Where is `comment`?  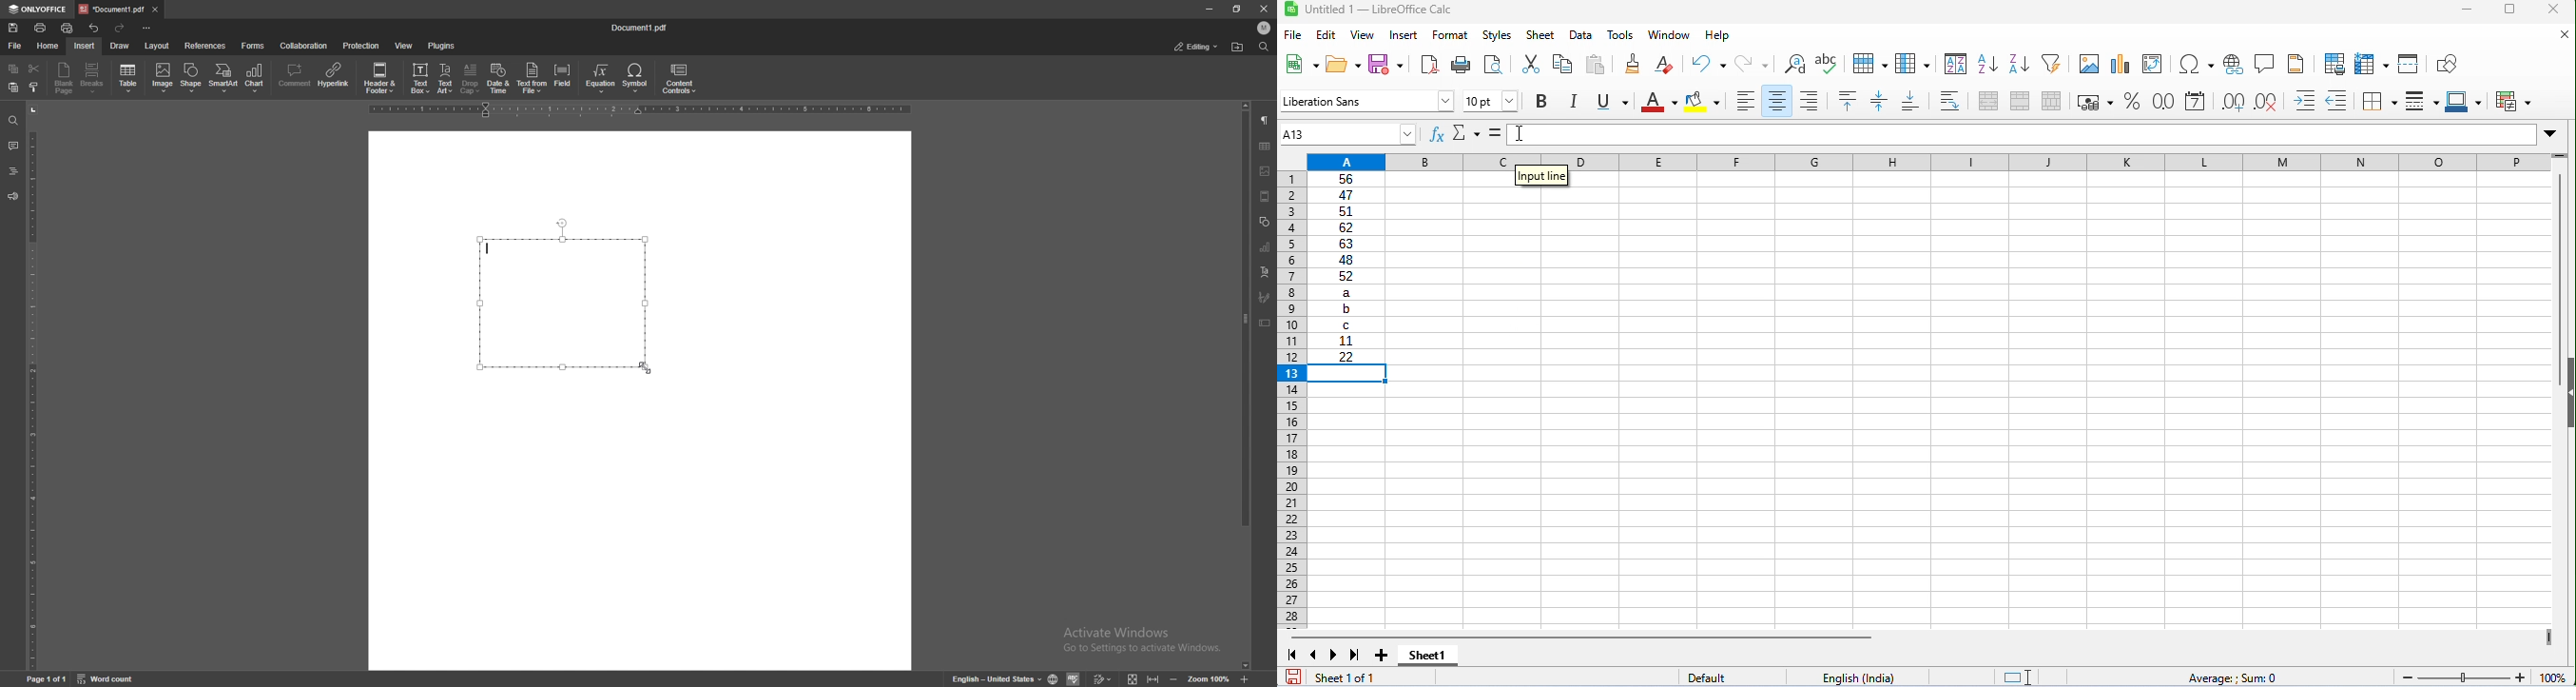
comment is located at coordinates (13, 145).